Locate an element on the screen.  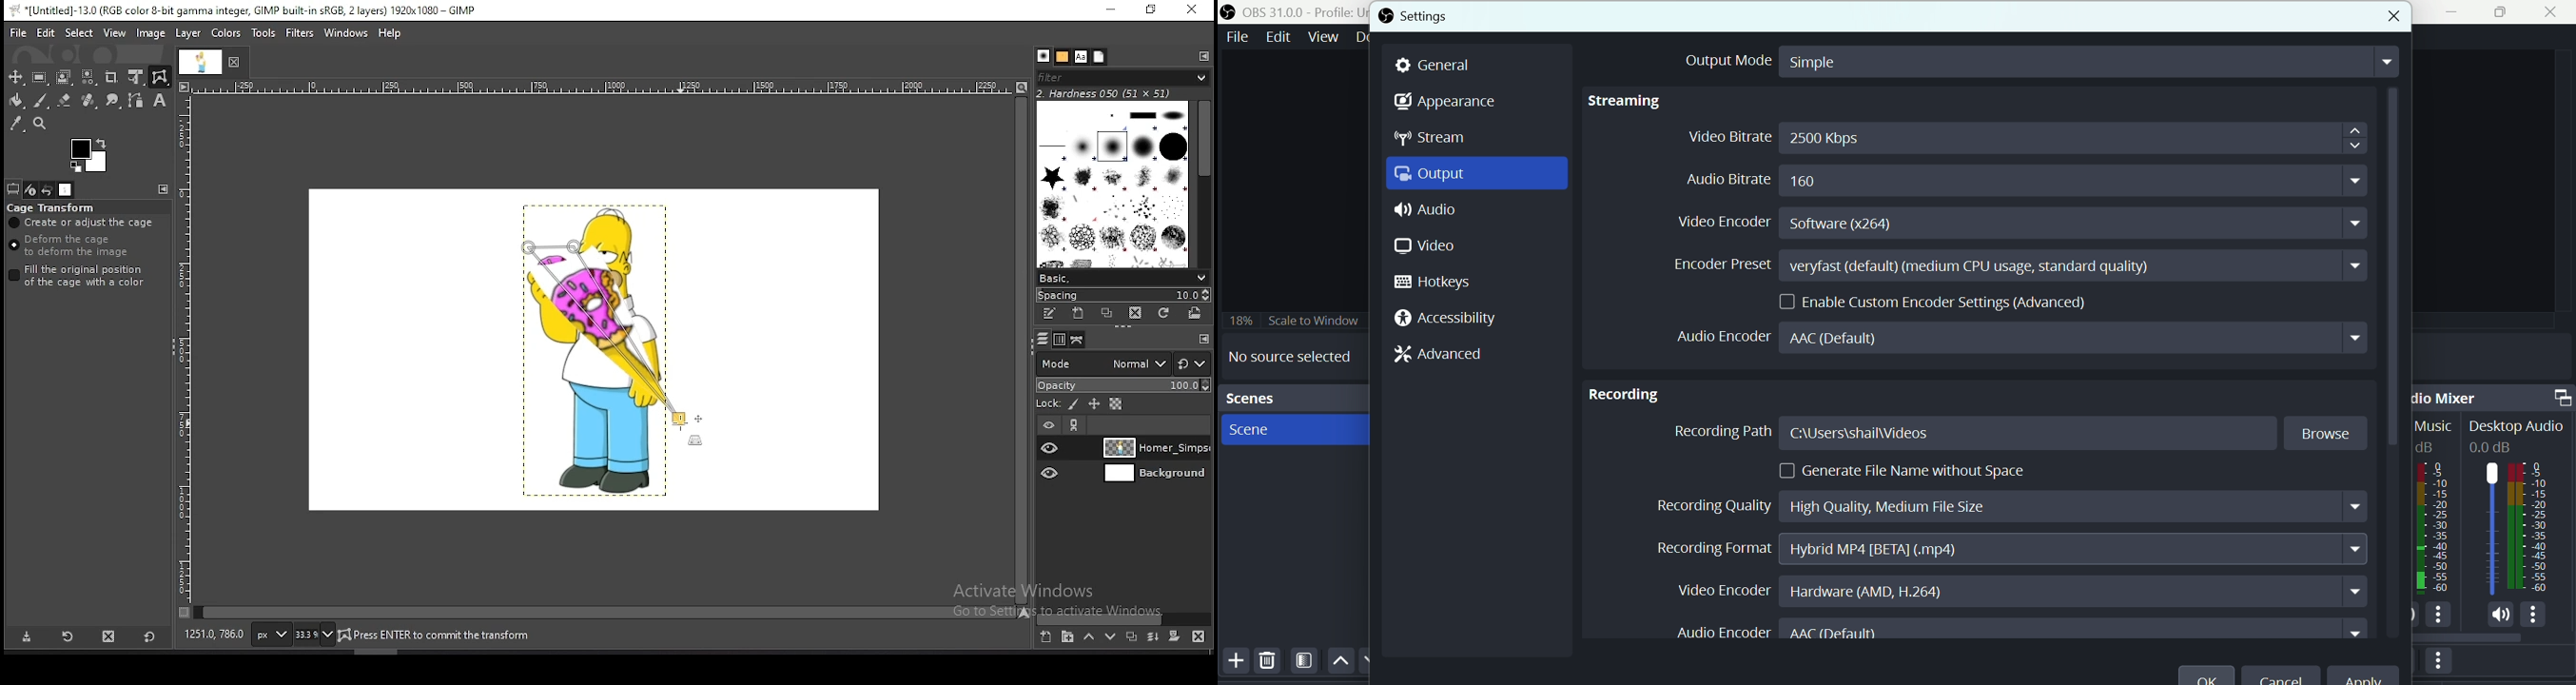
cancel is located at coordinates (2282, 673).